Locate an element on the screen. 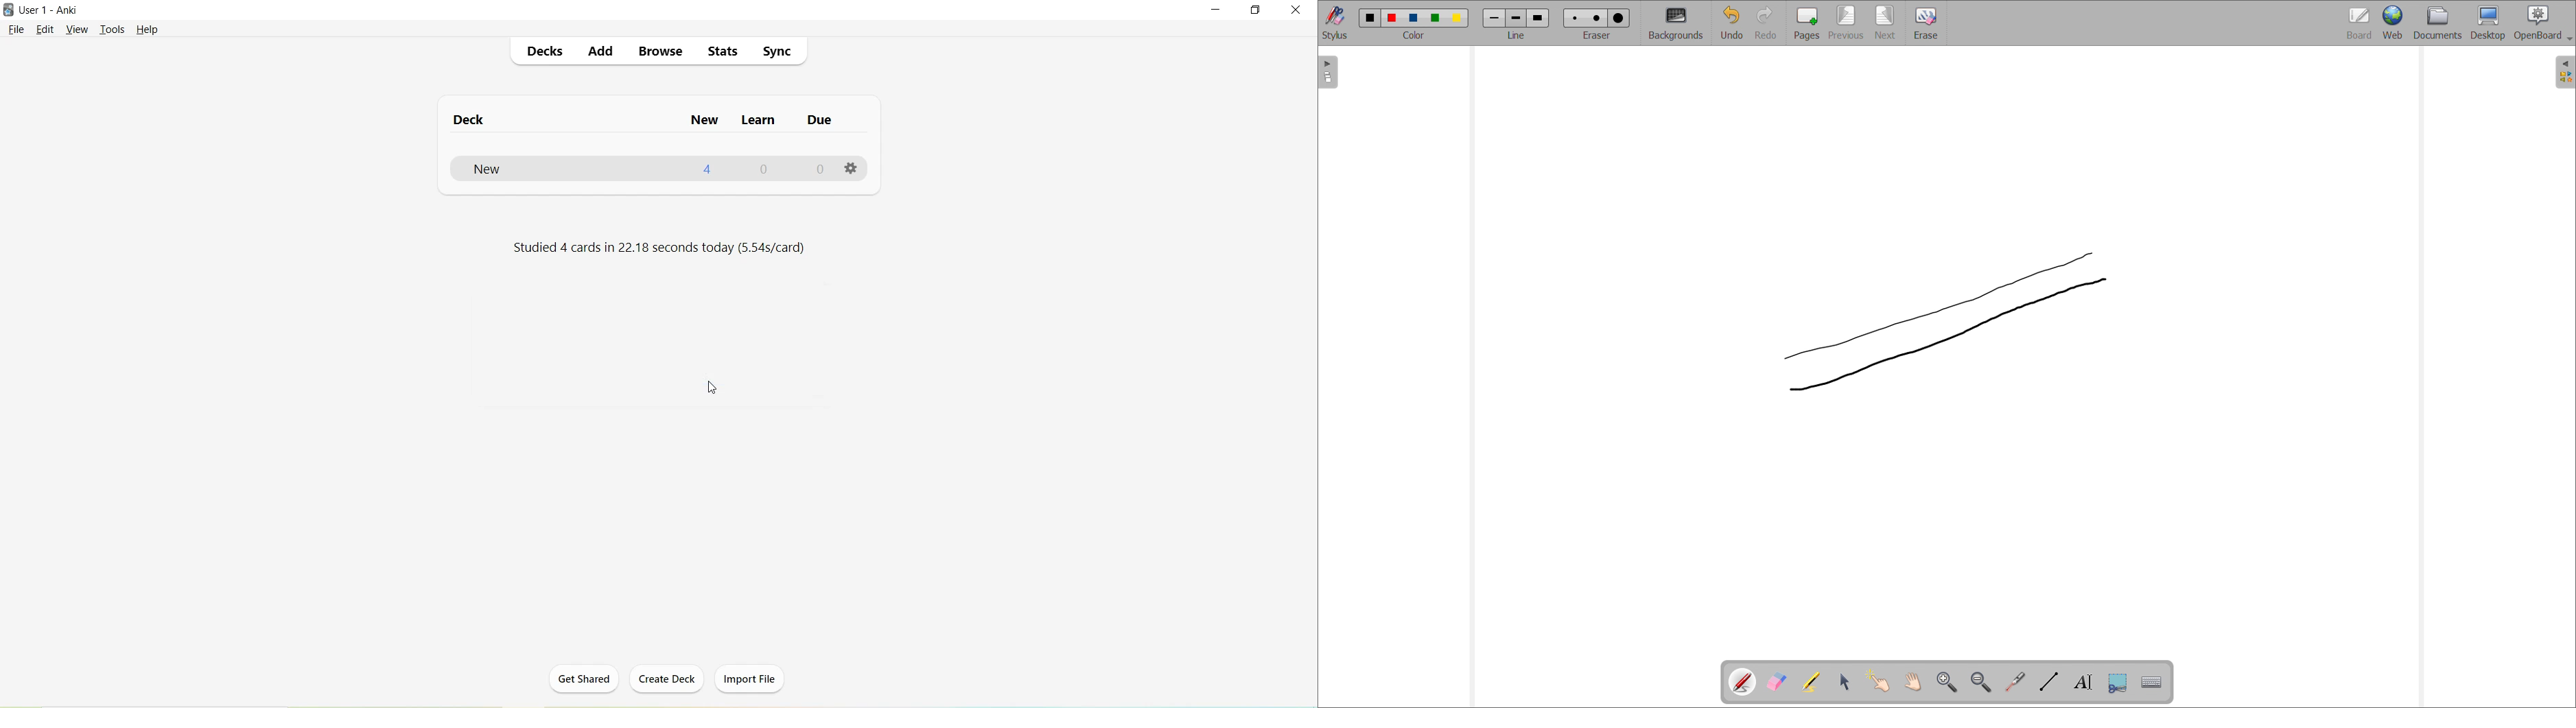 The width and height of the screenshot is (2576, 728). 0 is located at coordinates (817, 171).